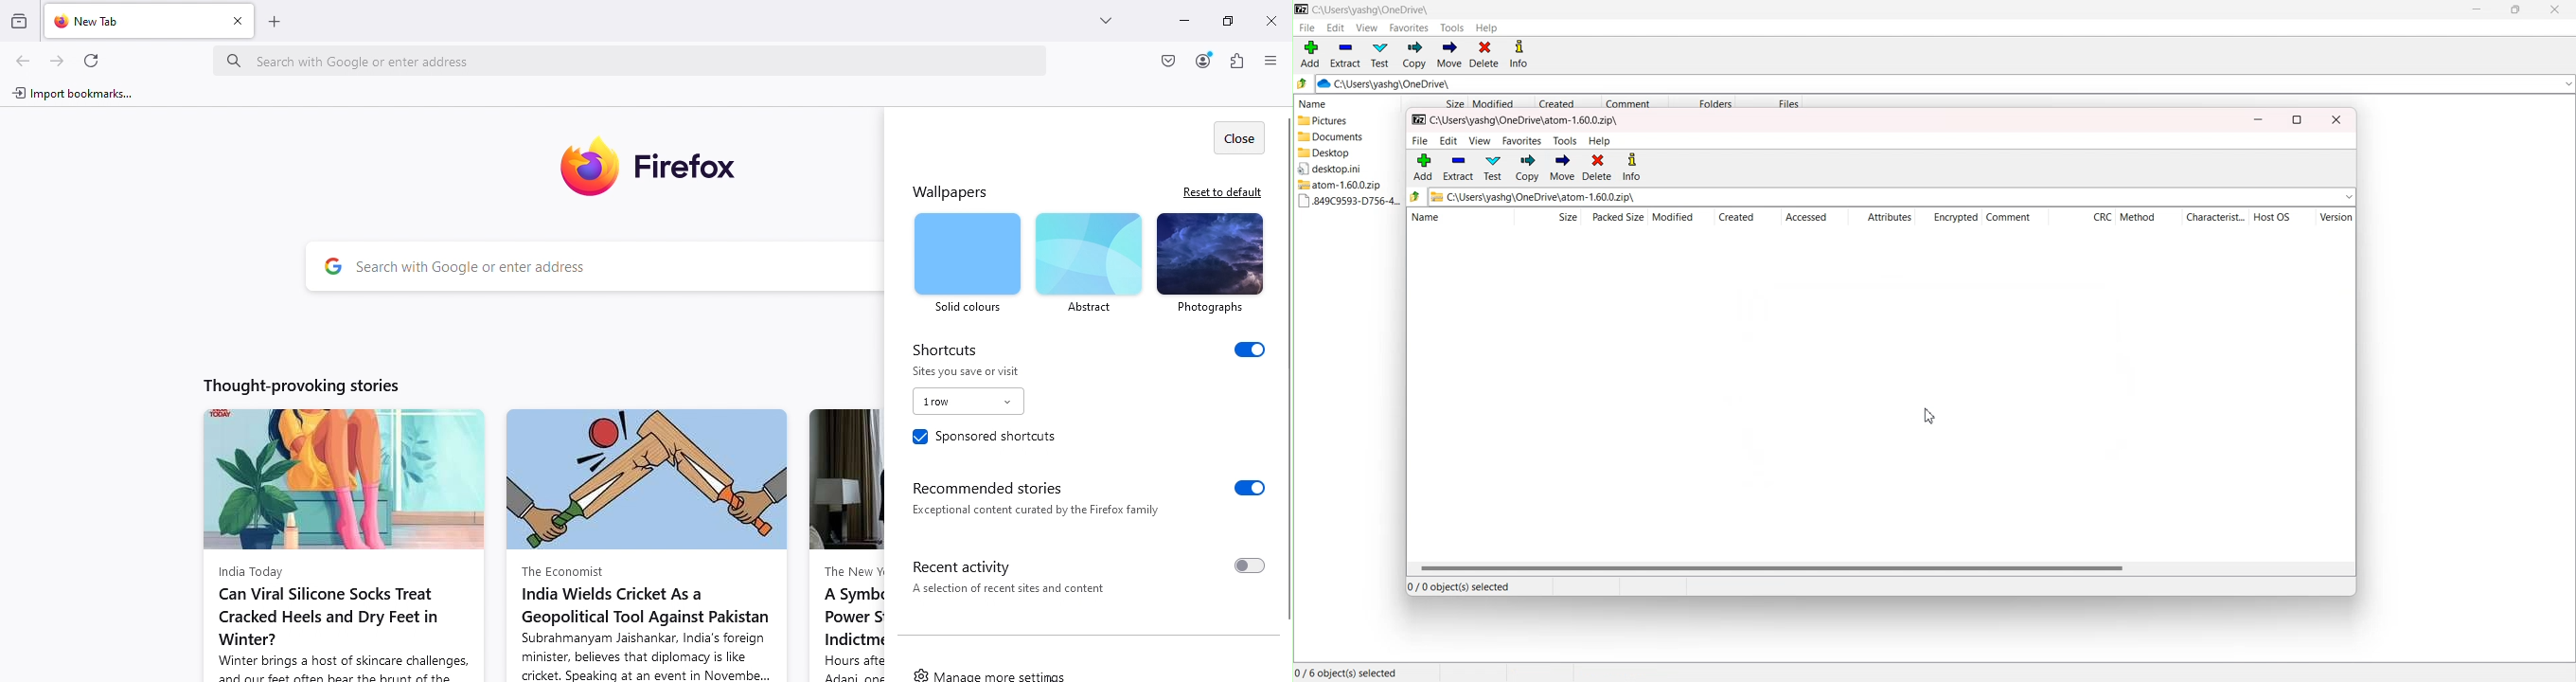  Describe the element at coordinates (1219, 191) in the screenshot. I see `Reset to default` at that location.